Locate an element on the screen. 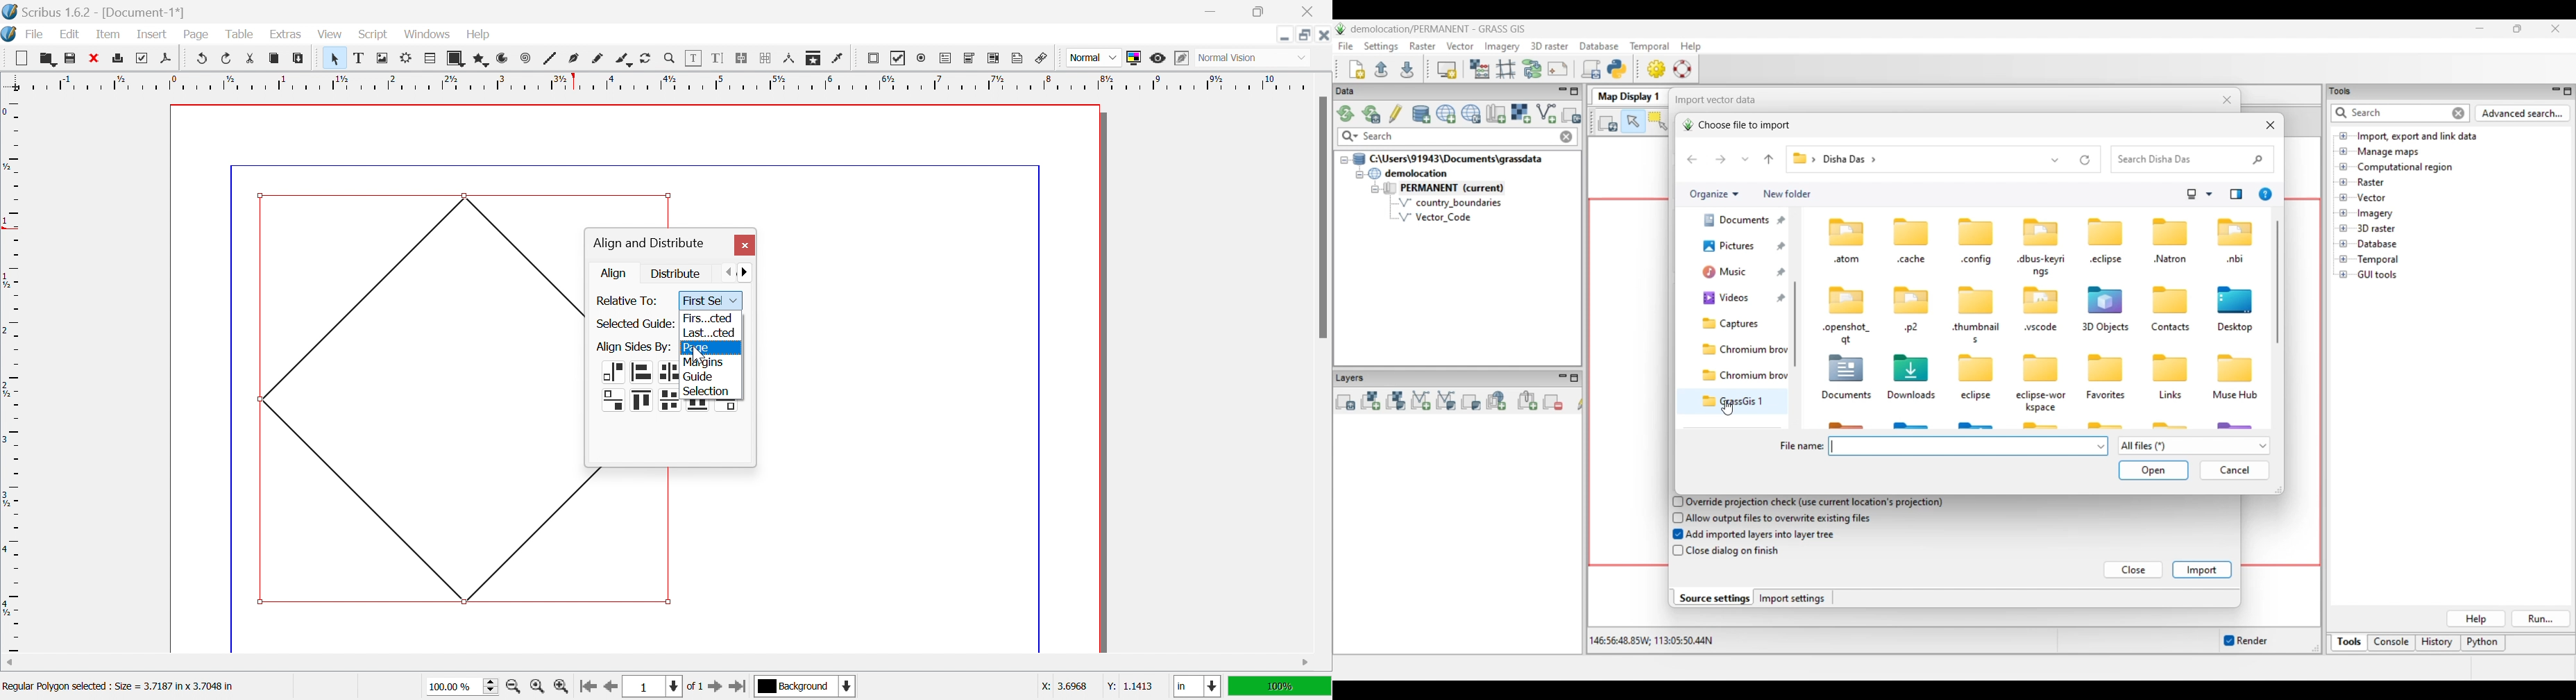  Item is located at coordinates (108, 33).